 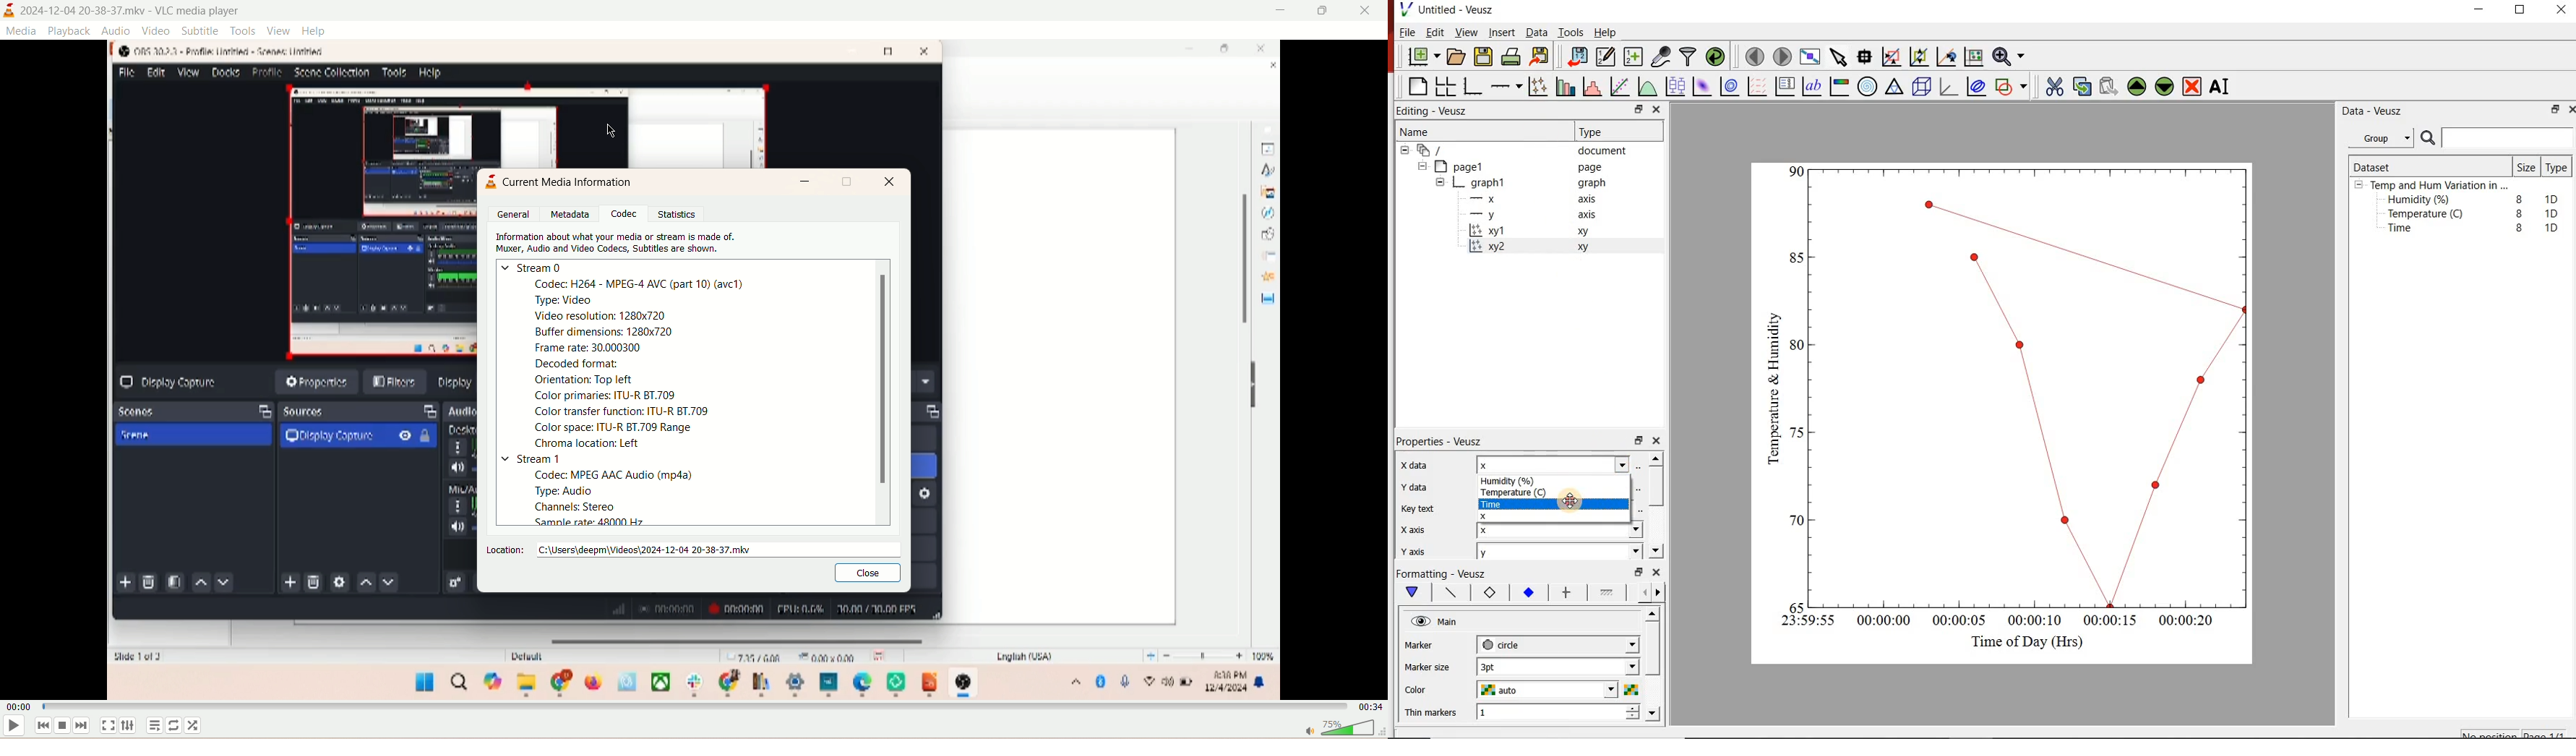 I want to click on Marker, so click(x=1429, y=646).